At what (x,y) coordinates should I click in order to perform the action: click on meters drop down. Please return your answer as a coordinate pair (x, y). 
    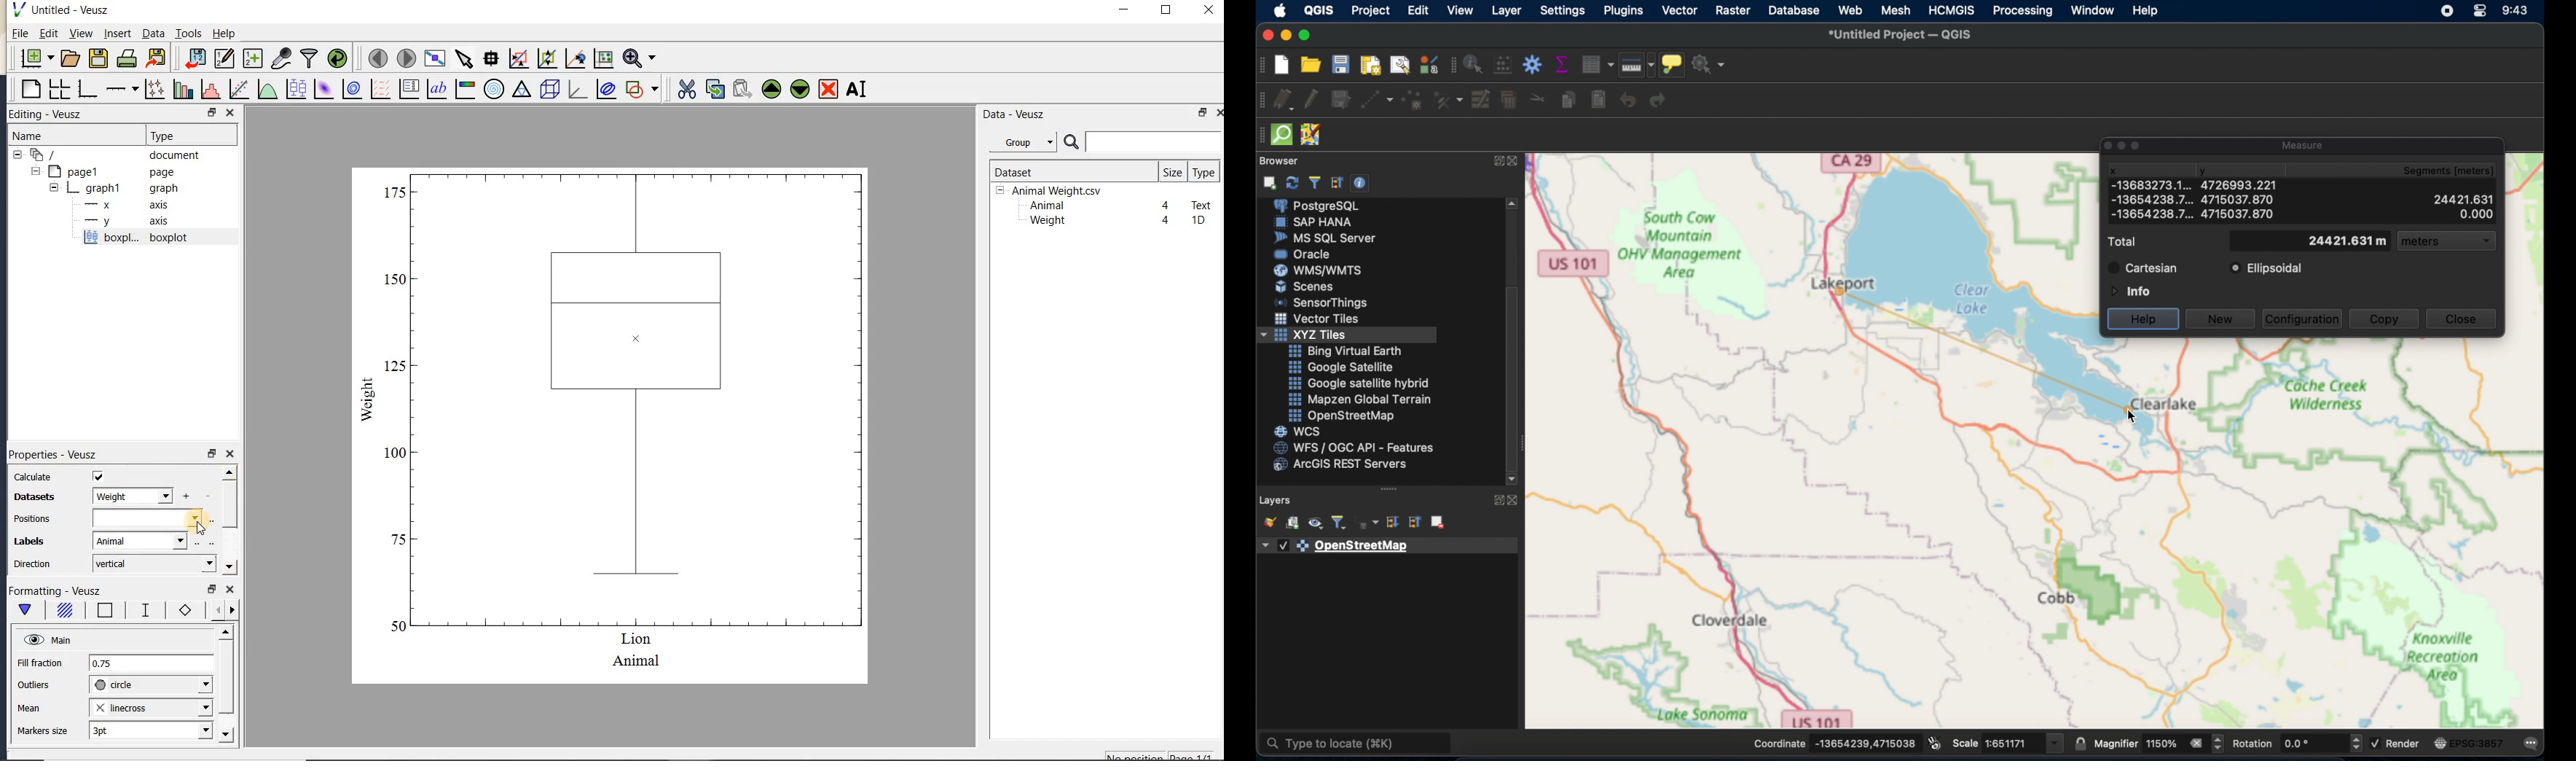
    Looking at the image, I should click on (2449, 242).